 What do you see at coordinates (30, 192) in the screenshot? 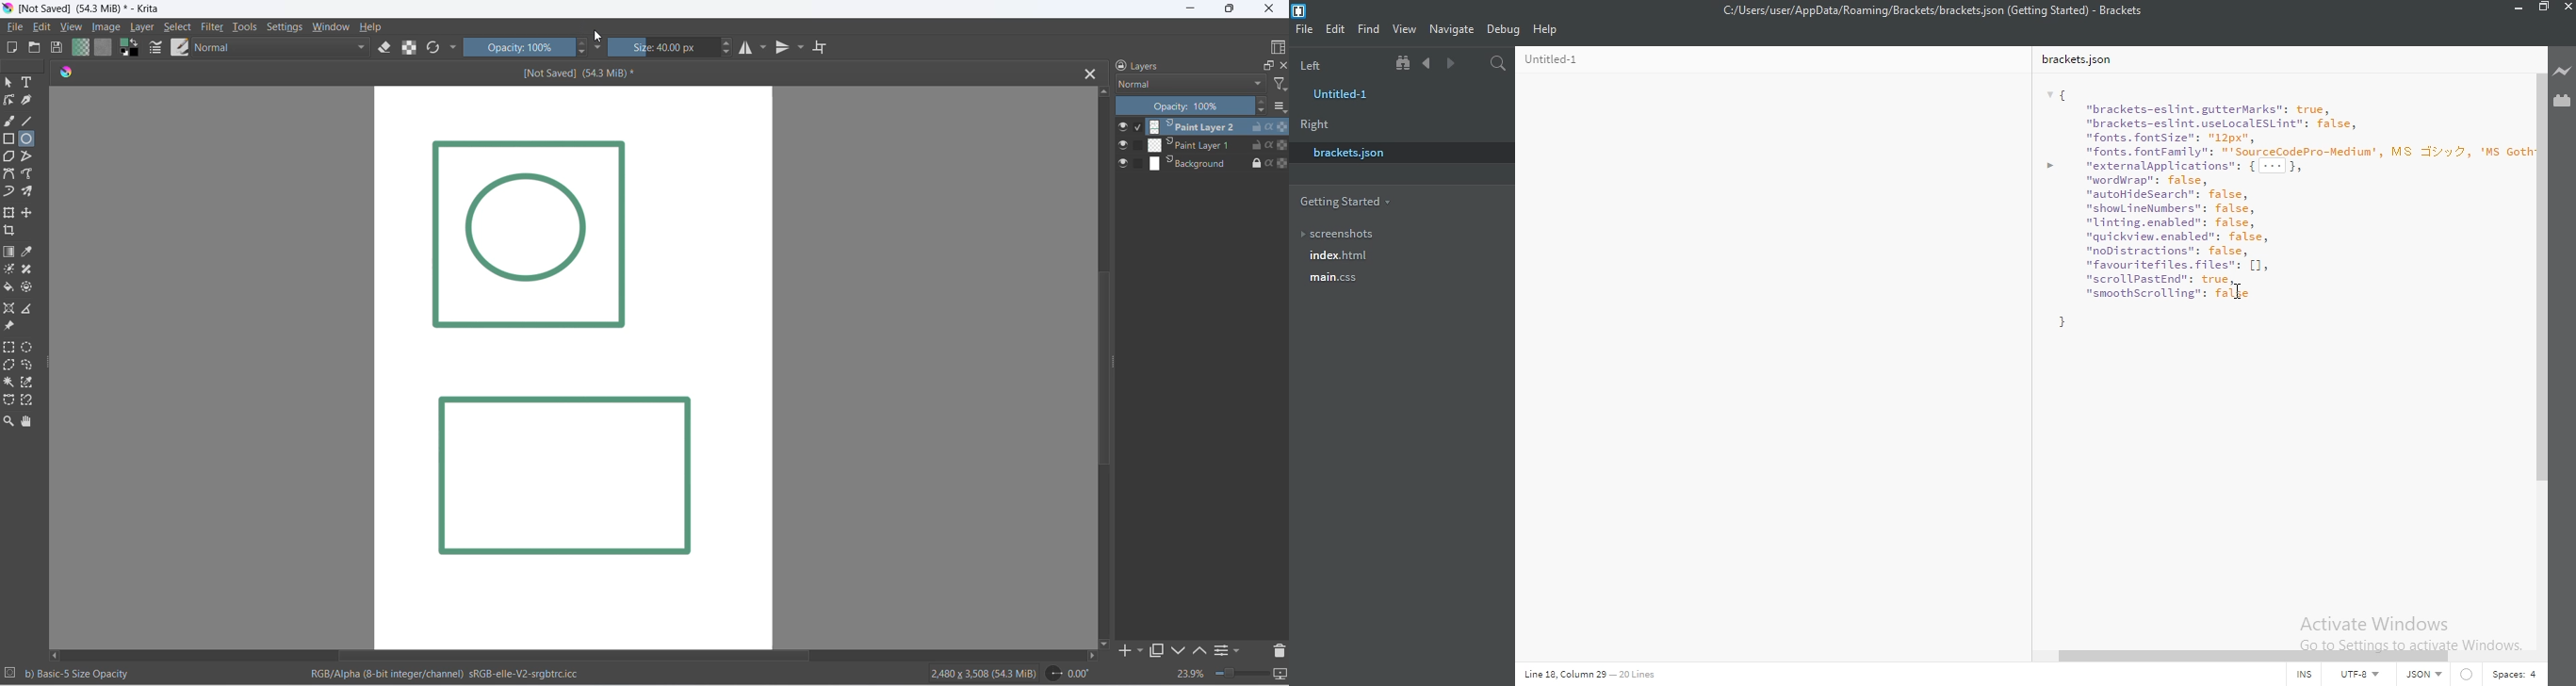
I see `multibrush tool` at bounding box center [30, 192].